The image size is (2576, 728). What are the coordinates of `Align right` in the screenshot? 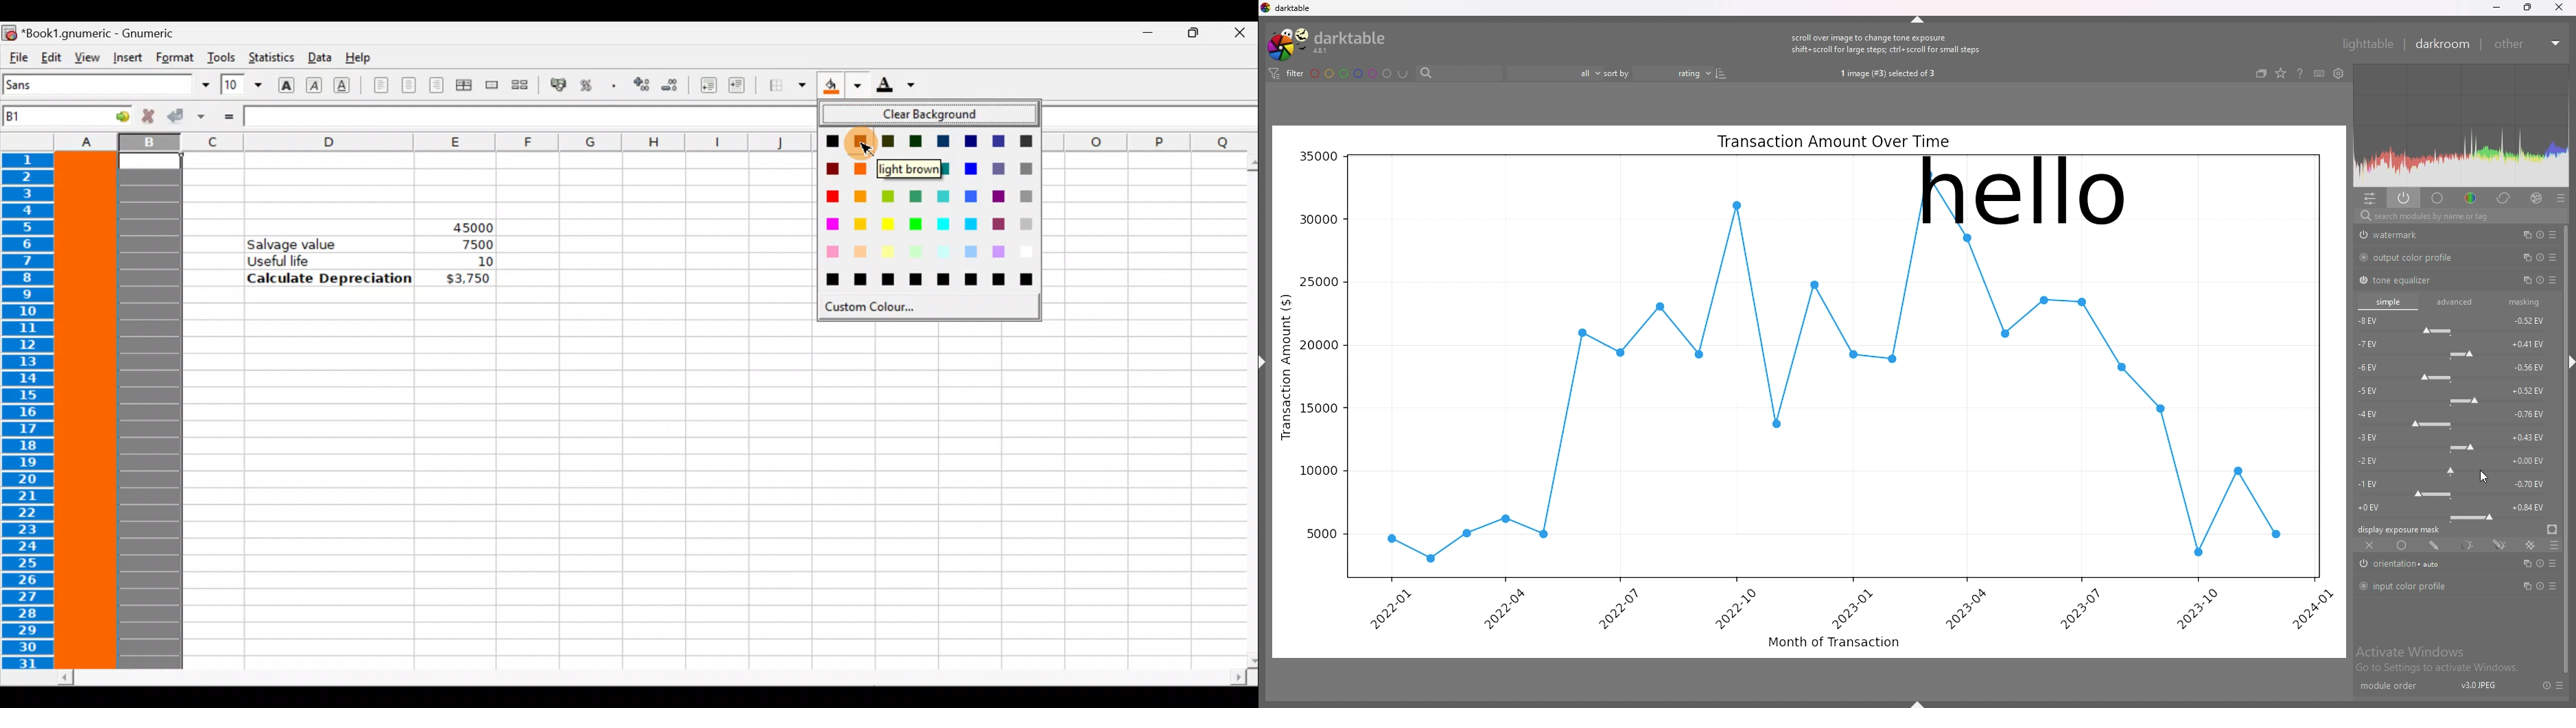 It's located at (436, 86).